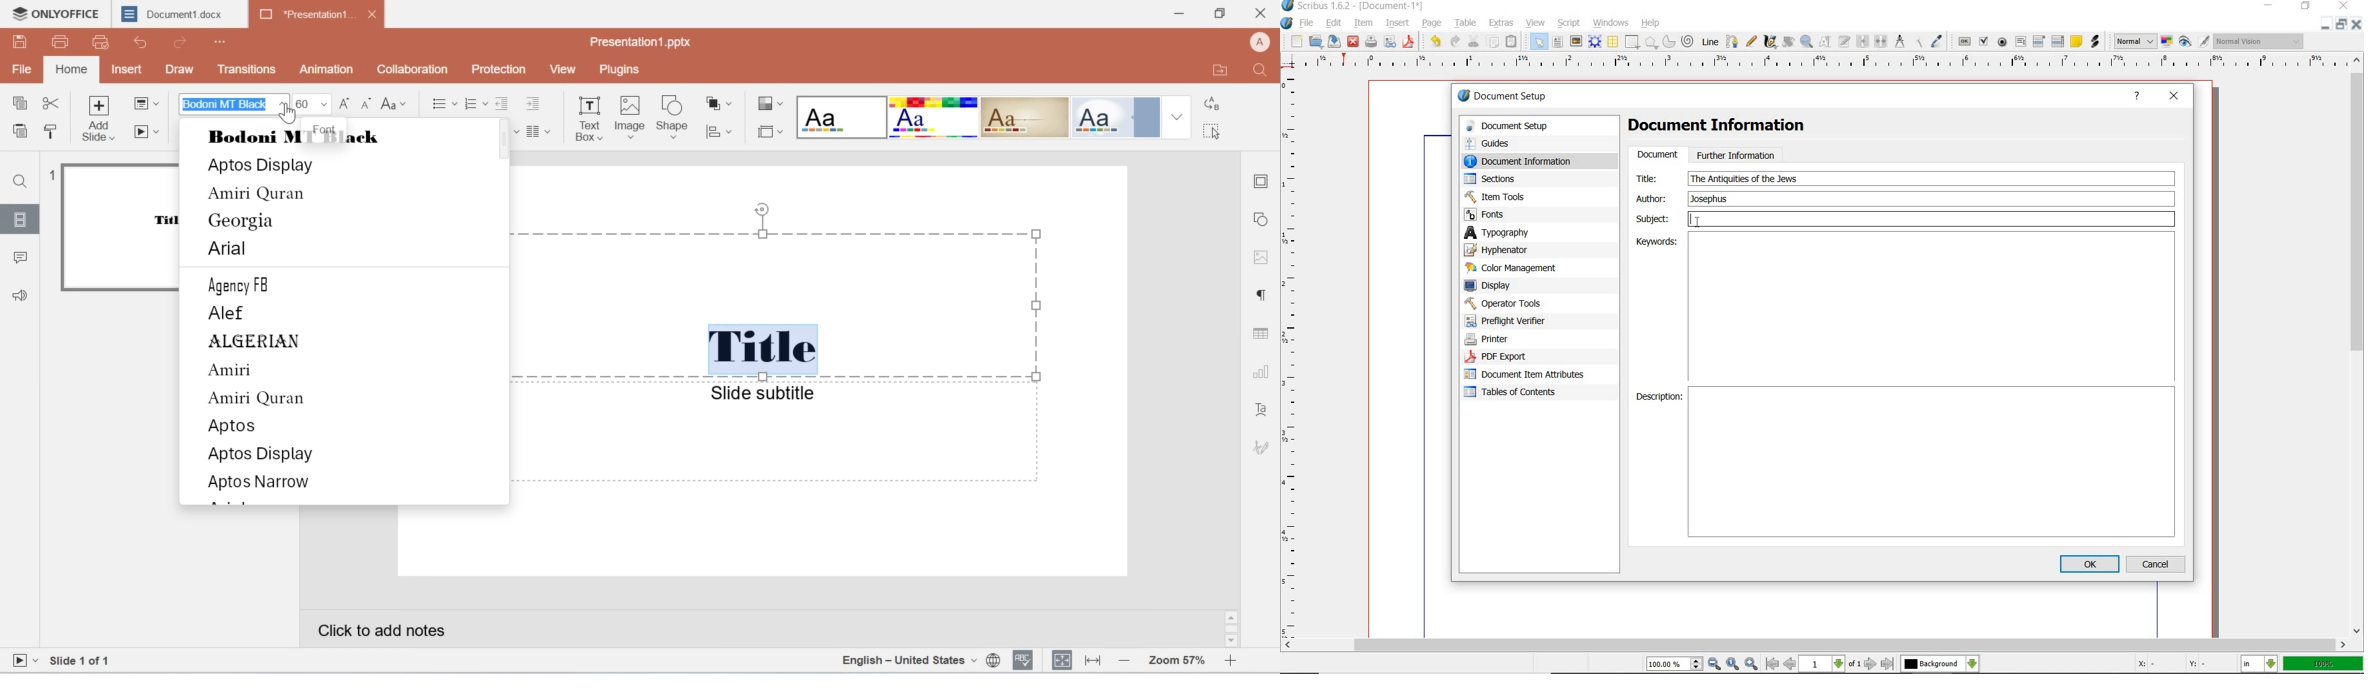 The height and width of the screenshot is (700, 2380). Describe the element at coordinates (539, 132) in the screenshot. I see `paragraph` at that location.